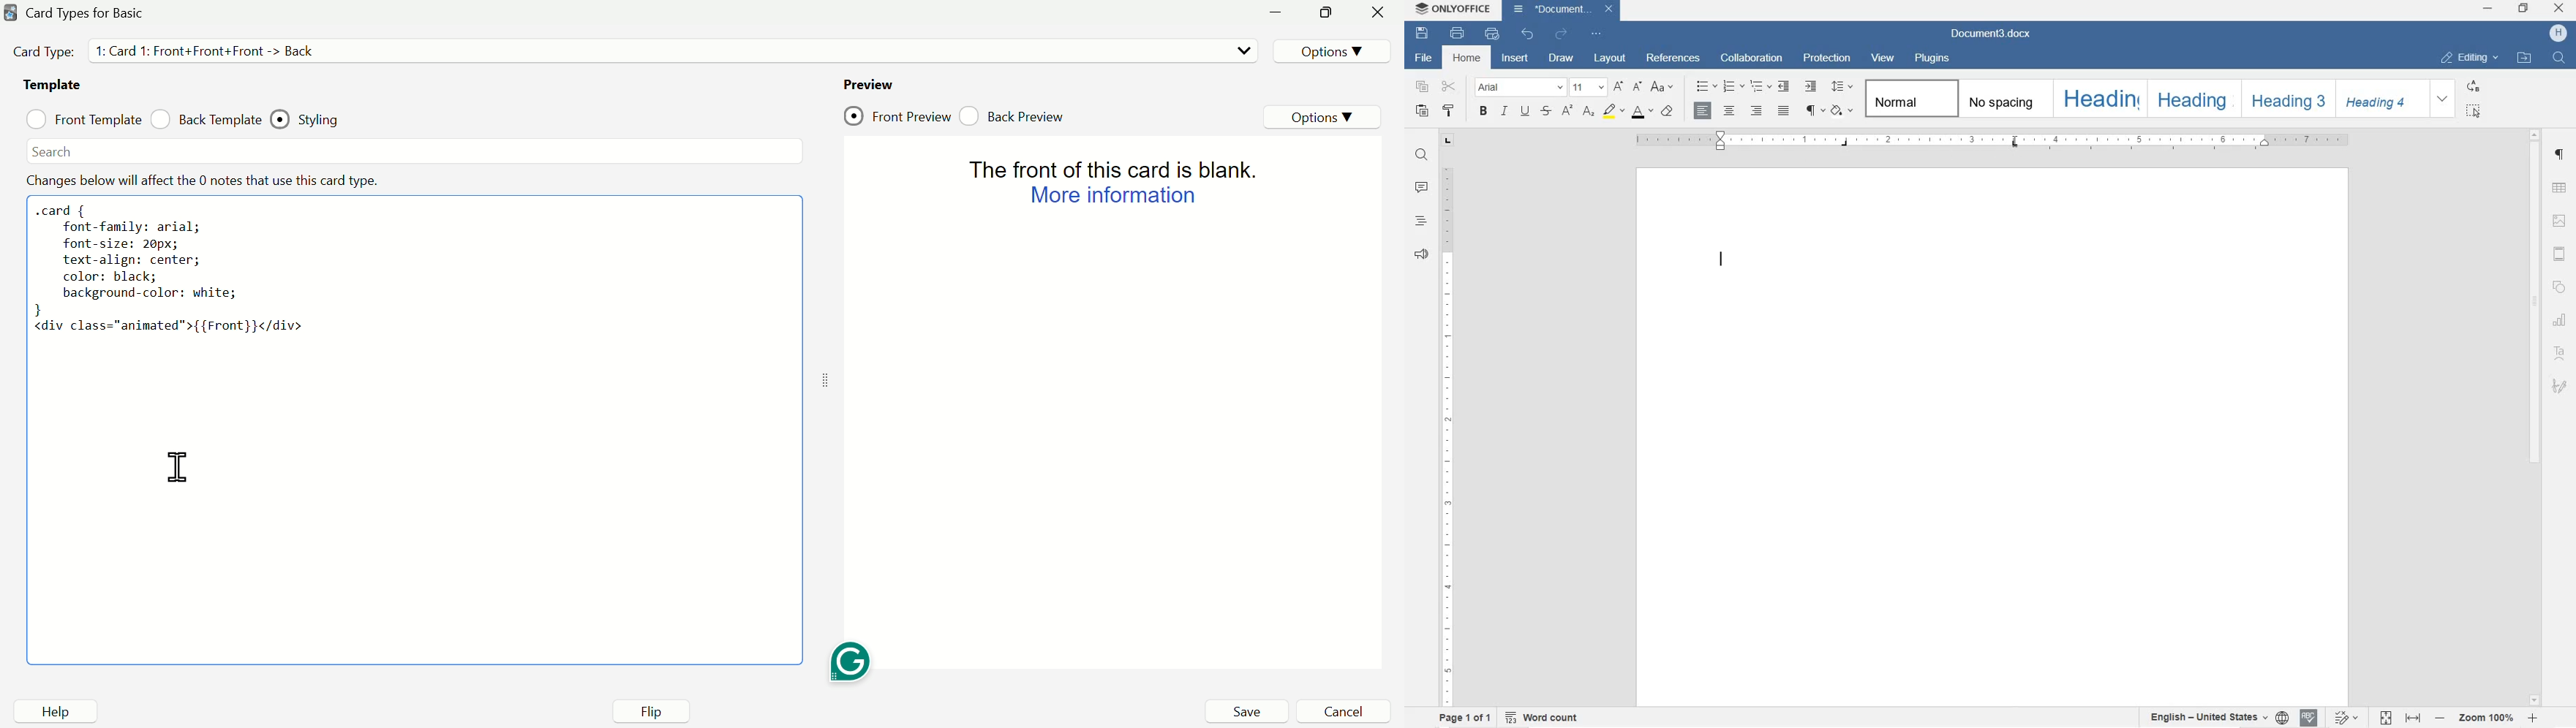 The height and width of the screenshot is (728, 2576). What do you see at coordinates (897, 115) in the screenshot?
I see `Front Preview` at bounding box center [897, 115].